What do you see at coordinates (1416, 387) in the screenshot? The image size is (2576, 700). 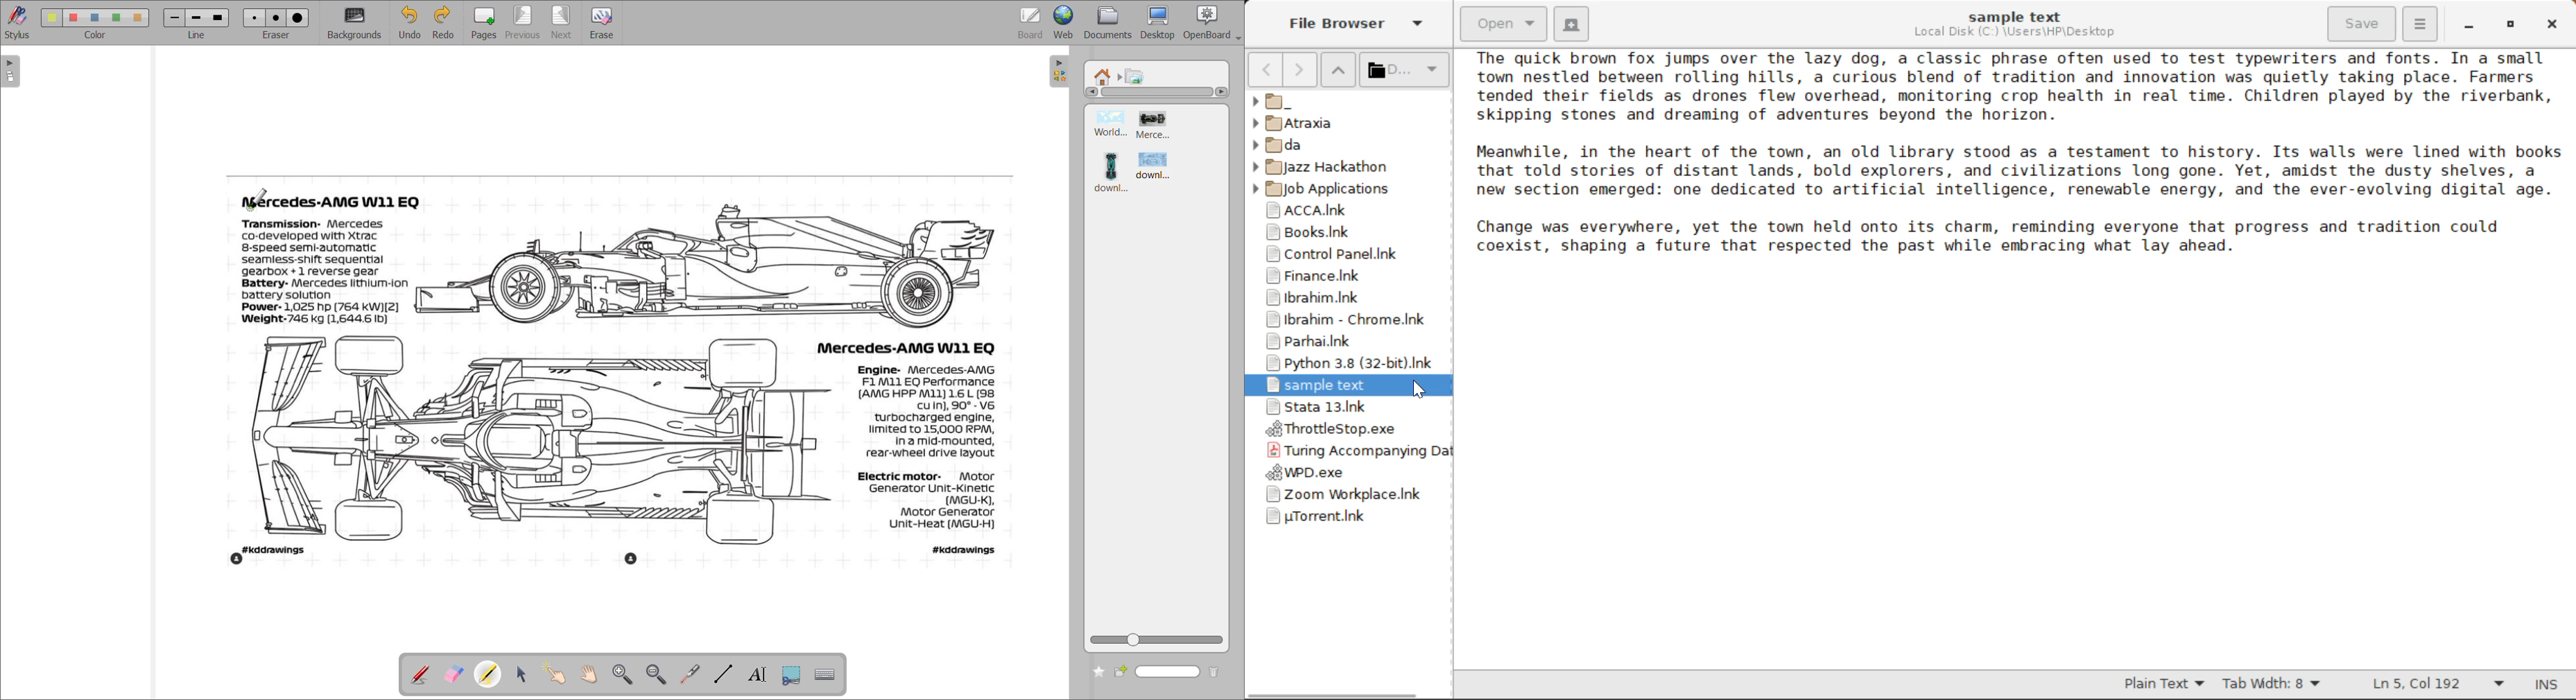 I see `Cursor Position` at bounding box center [1416, 387].